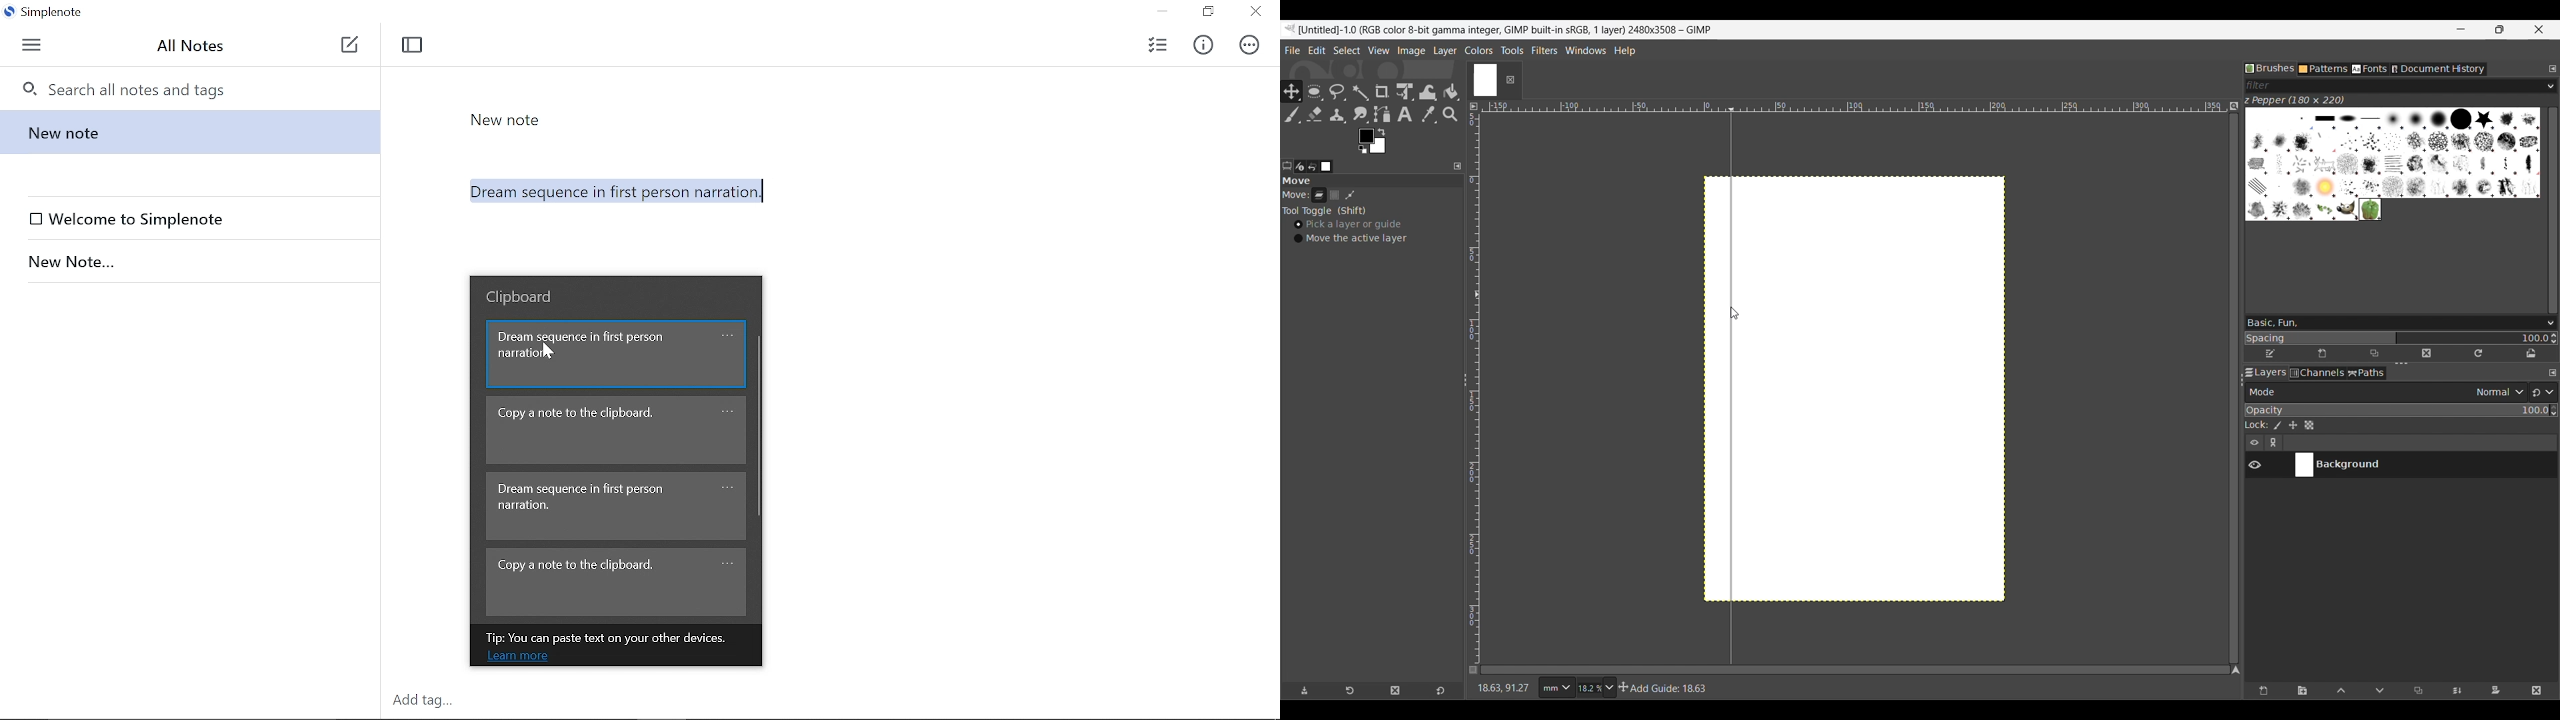 The width and height of the screenshot is (2576, 728). I want to click on Menu, so click(33, 43).